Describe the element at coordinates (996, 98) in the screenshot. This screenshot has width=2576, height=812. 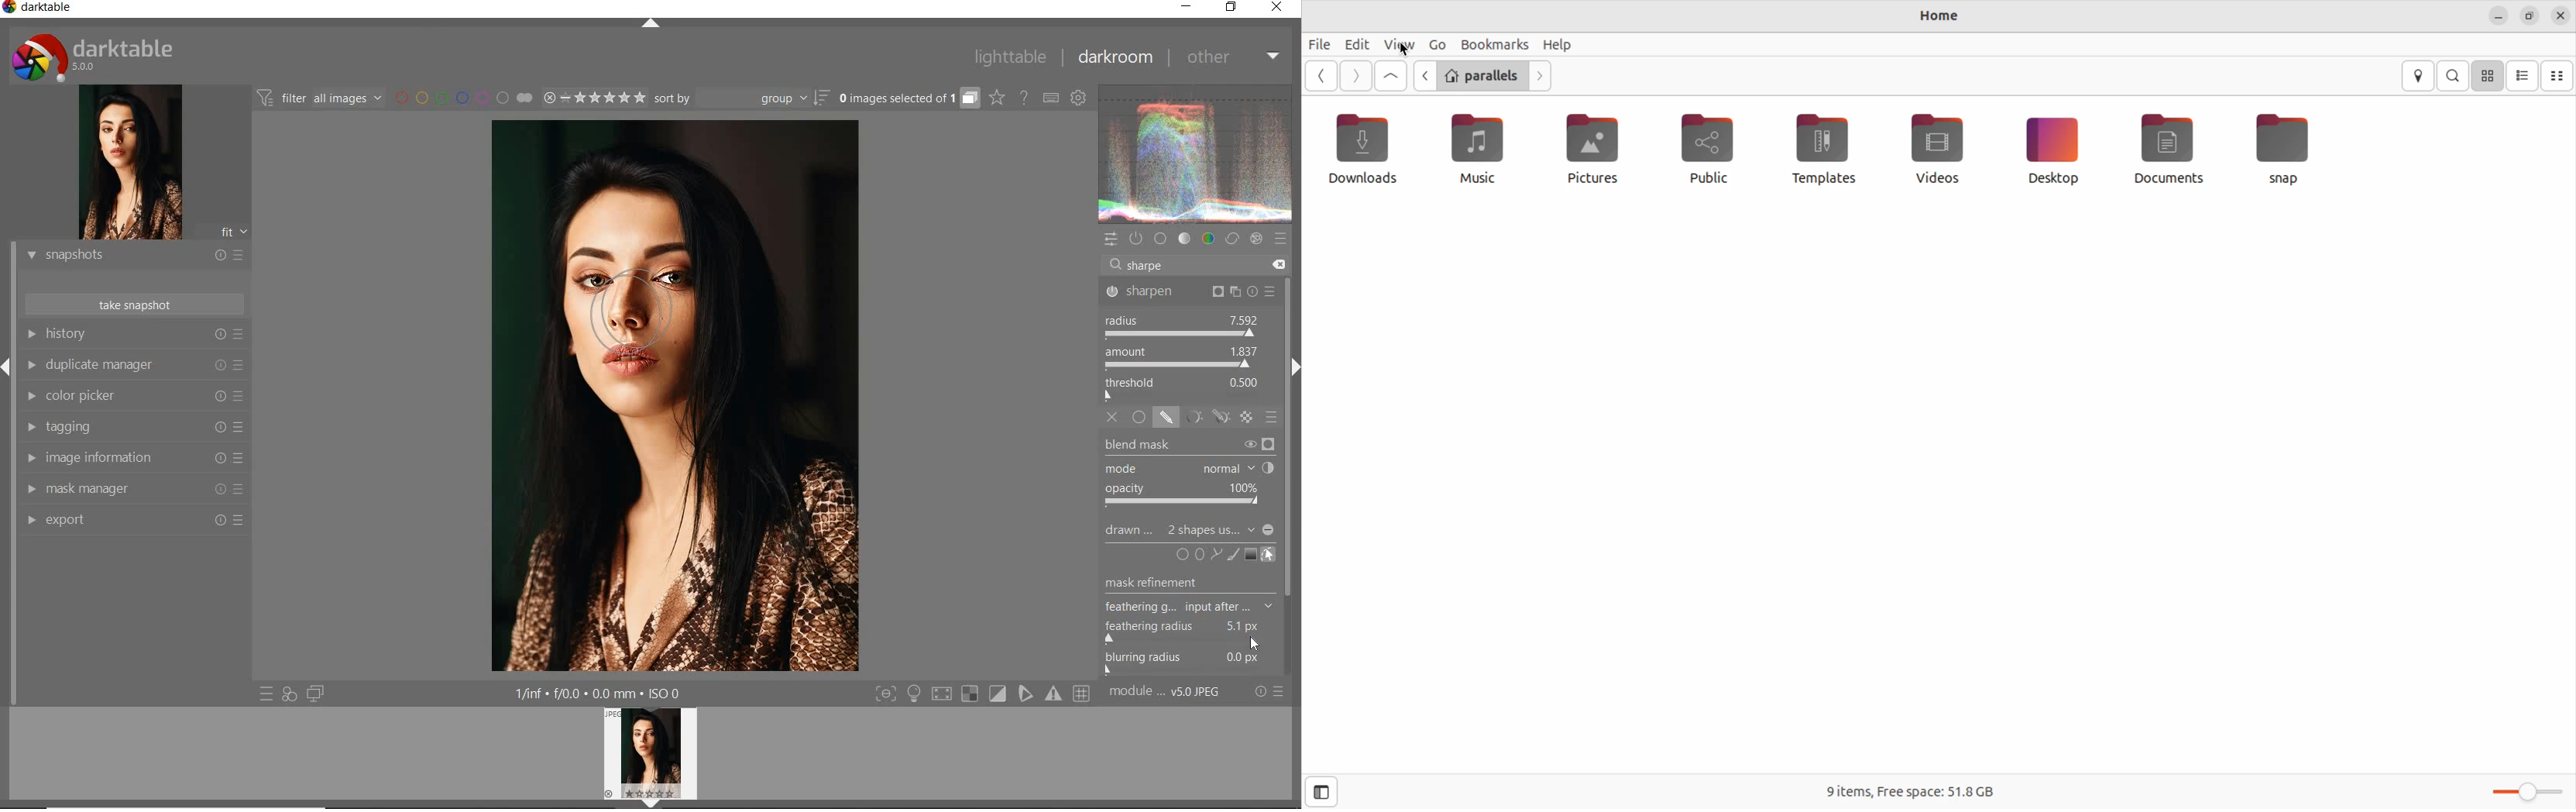
I see `change overlays shown on thumbnails` at that location.